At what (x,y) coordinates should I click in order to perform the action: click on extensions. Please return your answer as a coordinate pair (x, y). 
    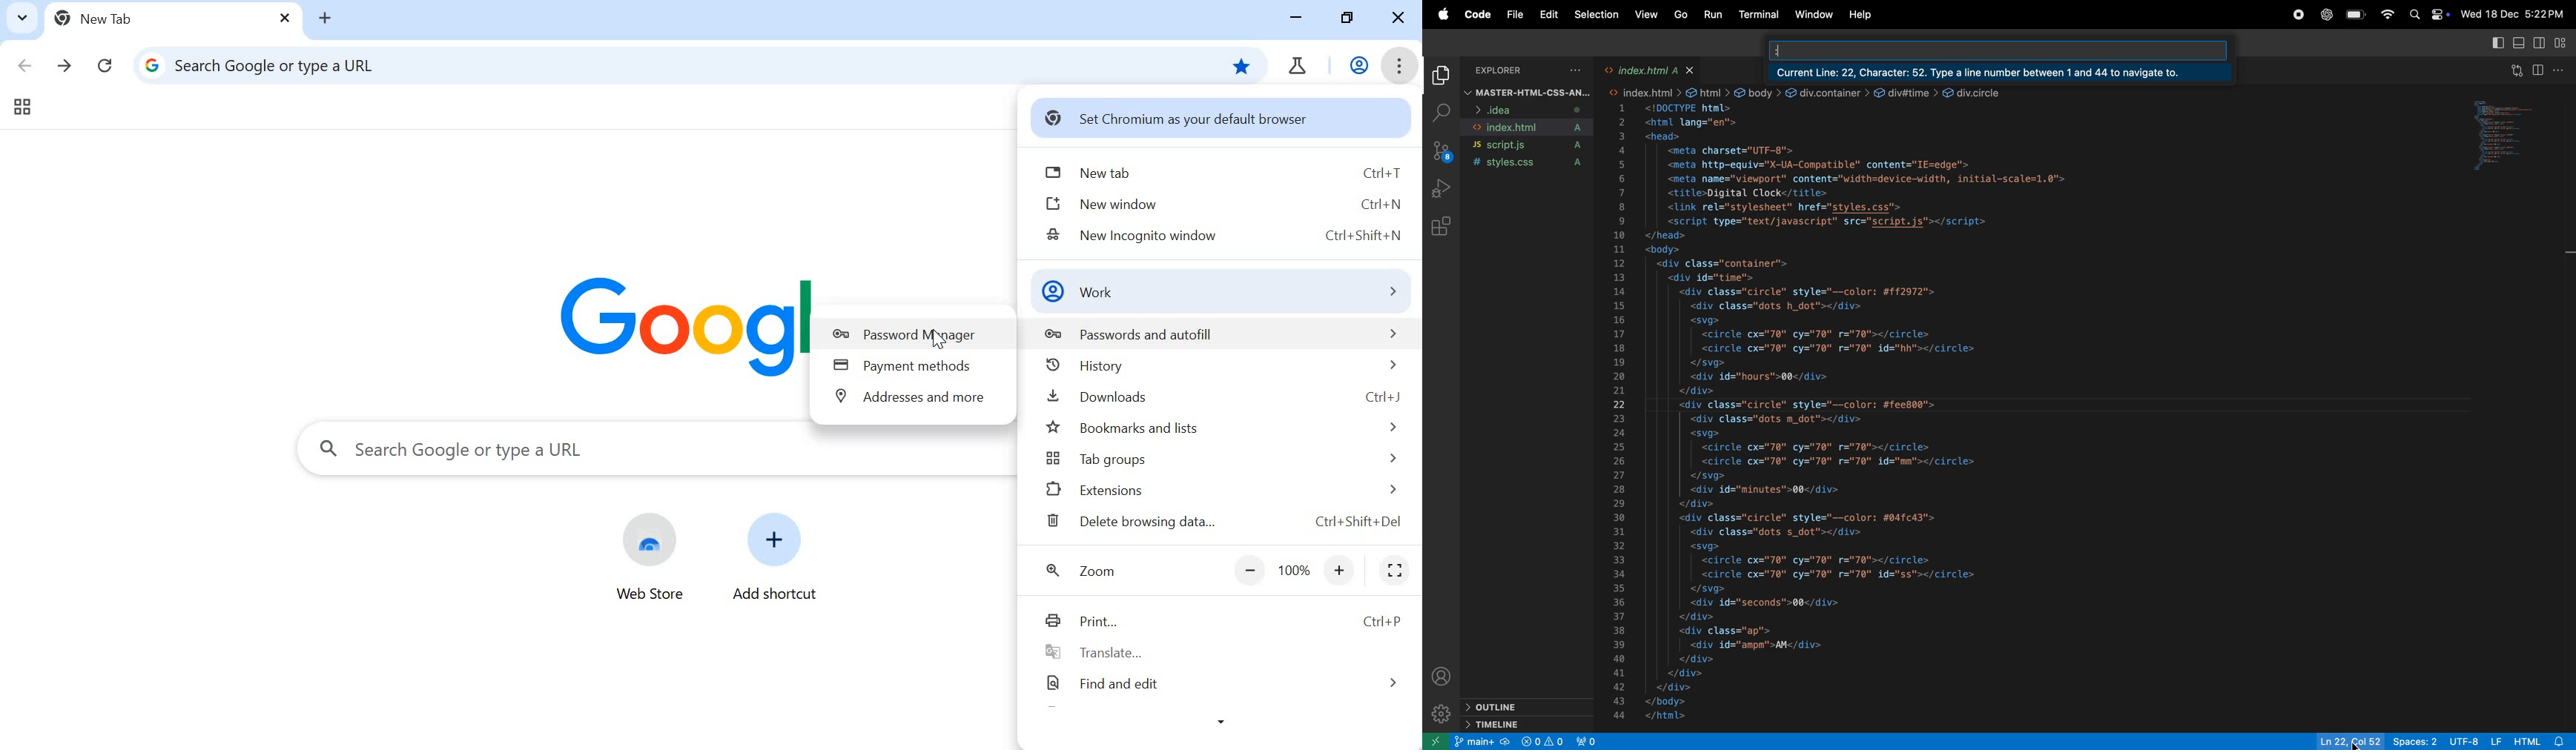
    Looking at the image, I should click on (1441, 227).